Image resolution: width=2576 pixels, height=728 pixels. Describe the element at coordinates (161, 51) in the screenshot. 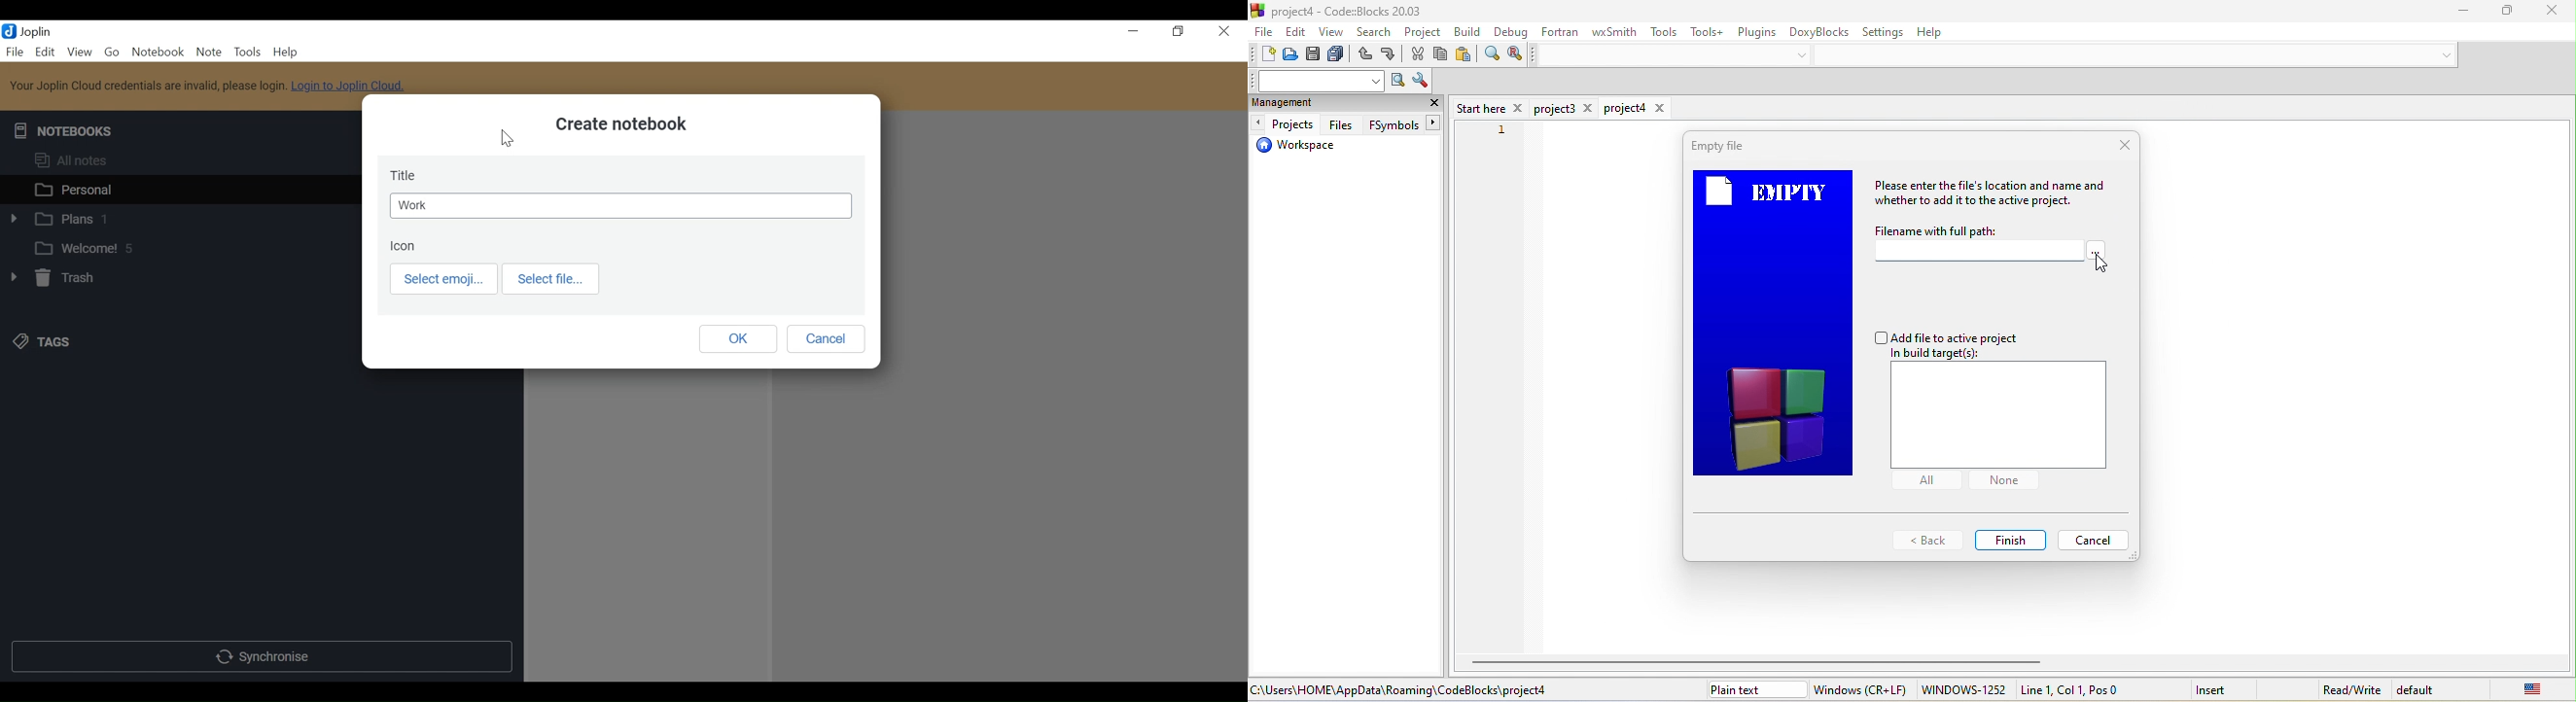

I see `Notebook` at that location.